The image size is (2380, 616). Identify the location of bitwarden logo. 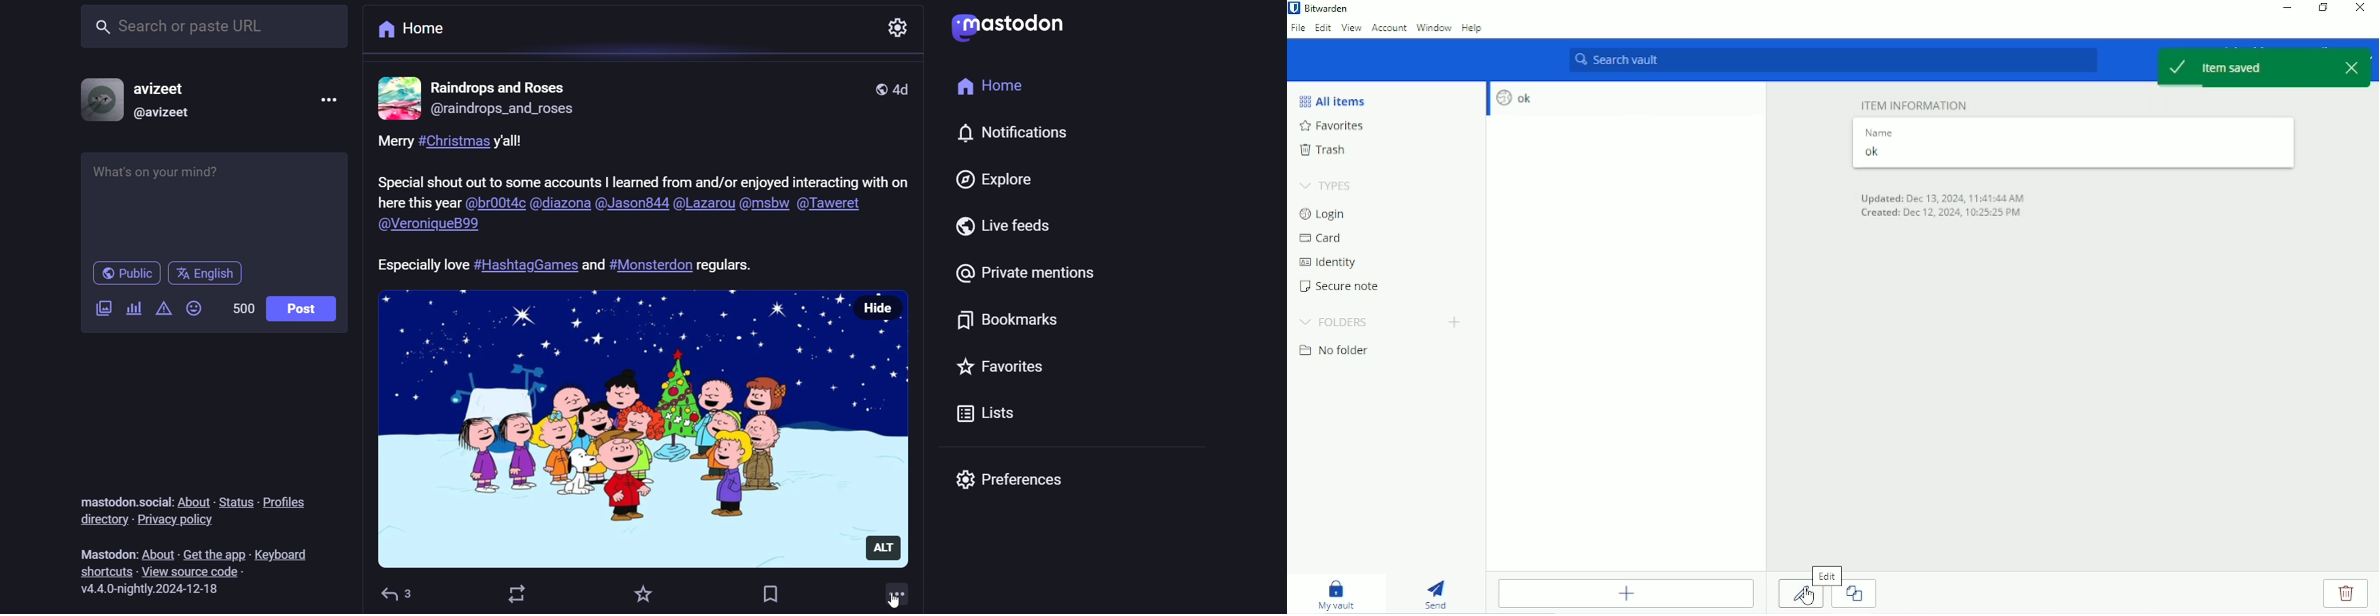
(1294, 8).